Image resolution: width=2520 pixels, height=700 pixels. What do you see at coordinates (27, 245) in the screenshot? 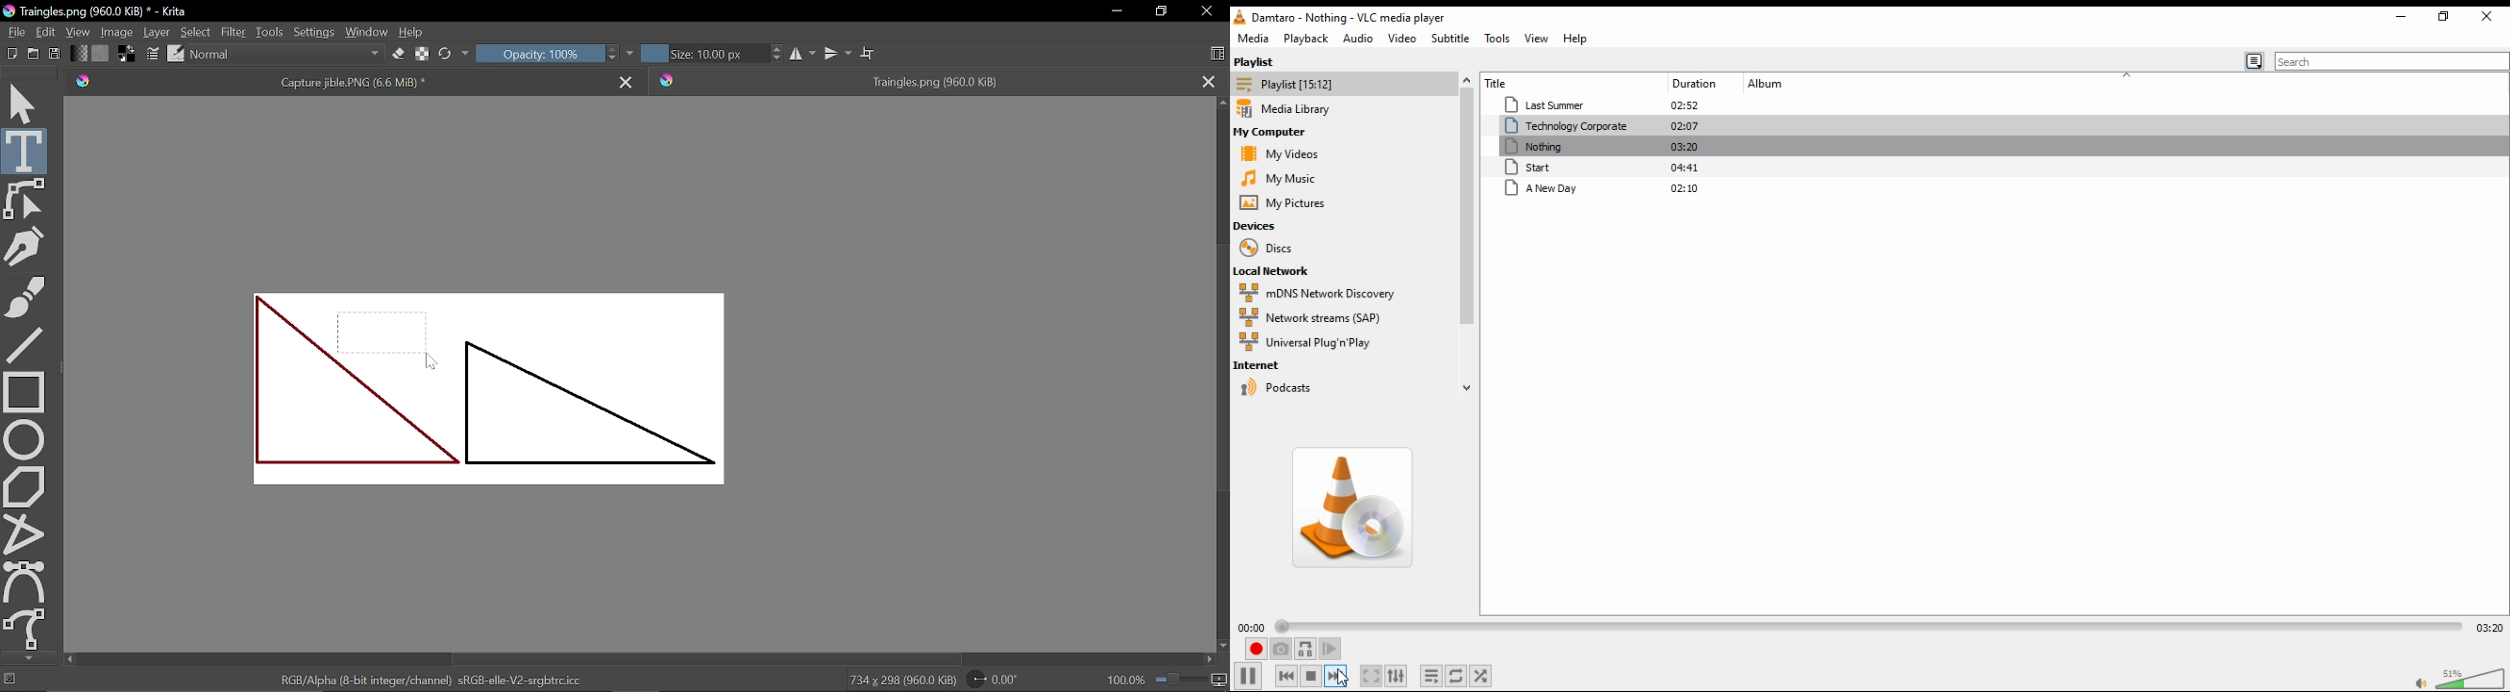
I see `Caligraphy` at bounding box center [27, 245].